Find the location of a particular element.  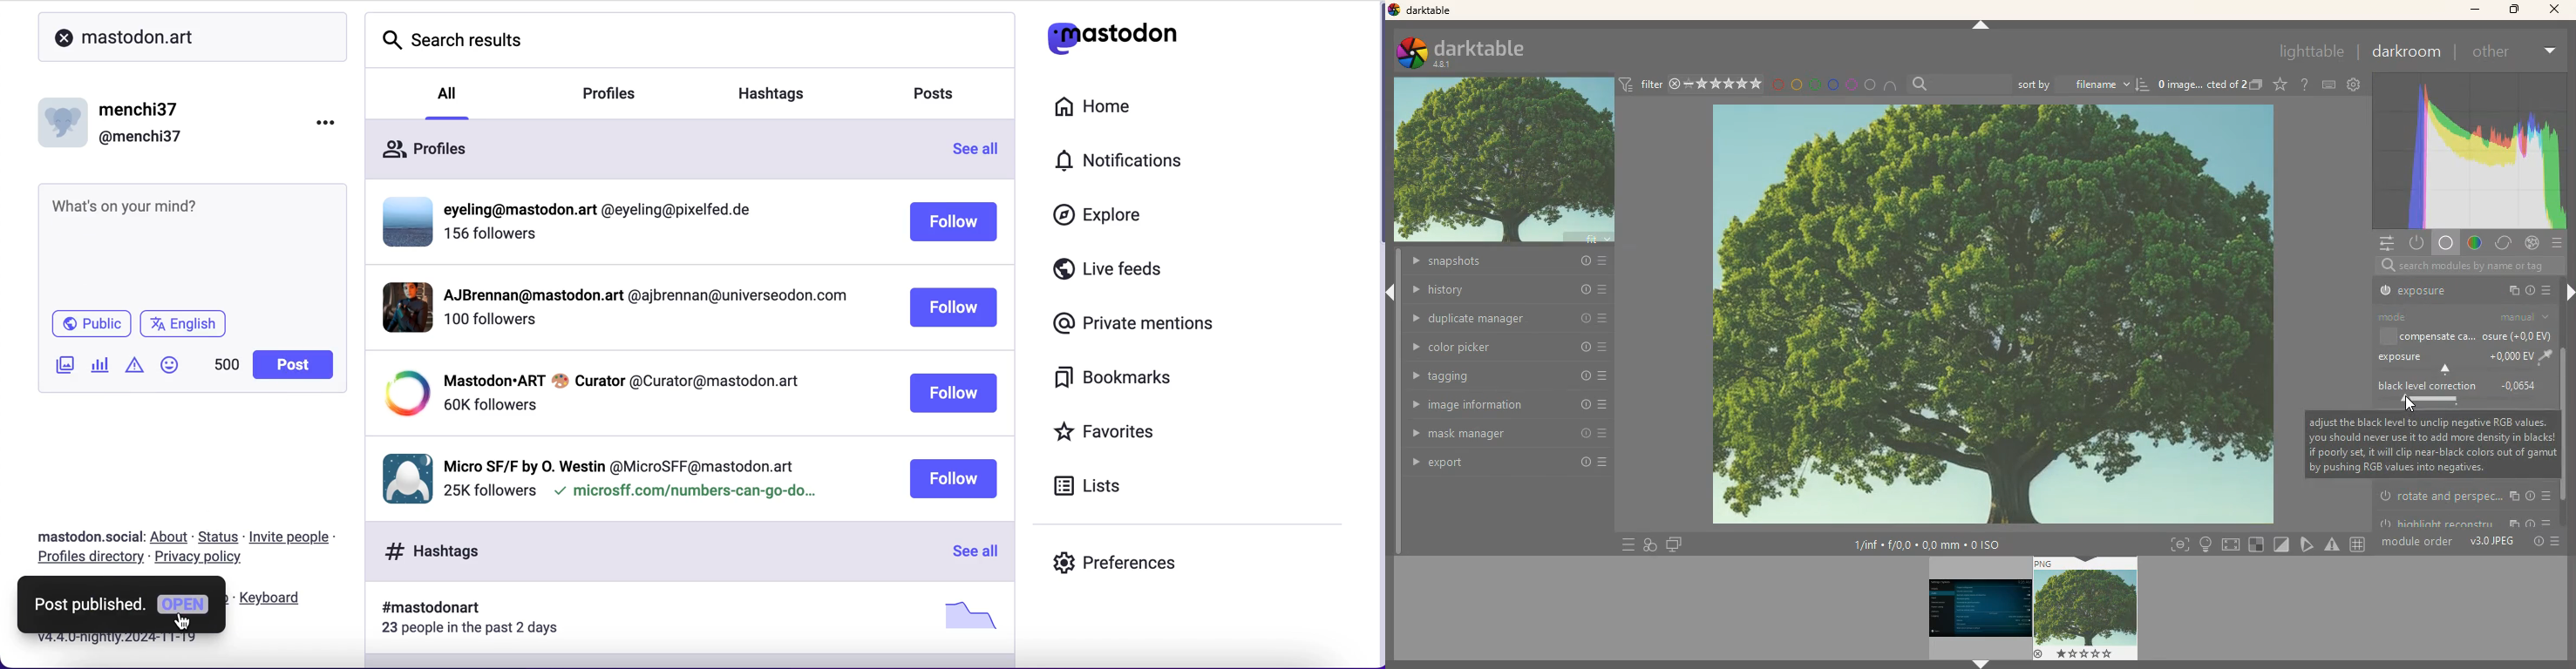

exposure is located at coordinates (2462, 362).